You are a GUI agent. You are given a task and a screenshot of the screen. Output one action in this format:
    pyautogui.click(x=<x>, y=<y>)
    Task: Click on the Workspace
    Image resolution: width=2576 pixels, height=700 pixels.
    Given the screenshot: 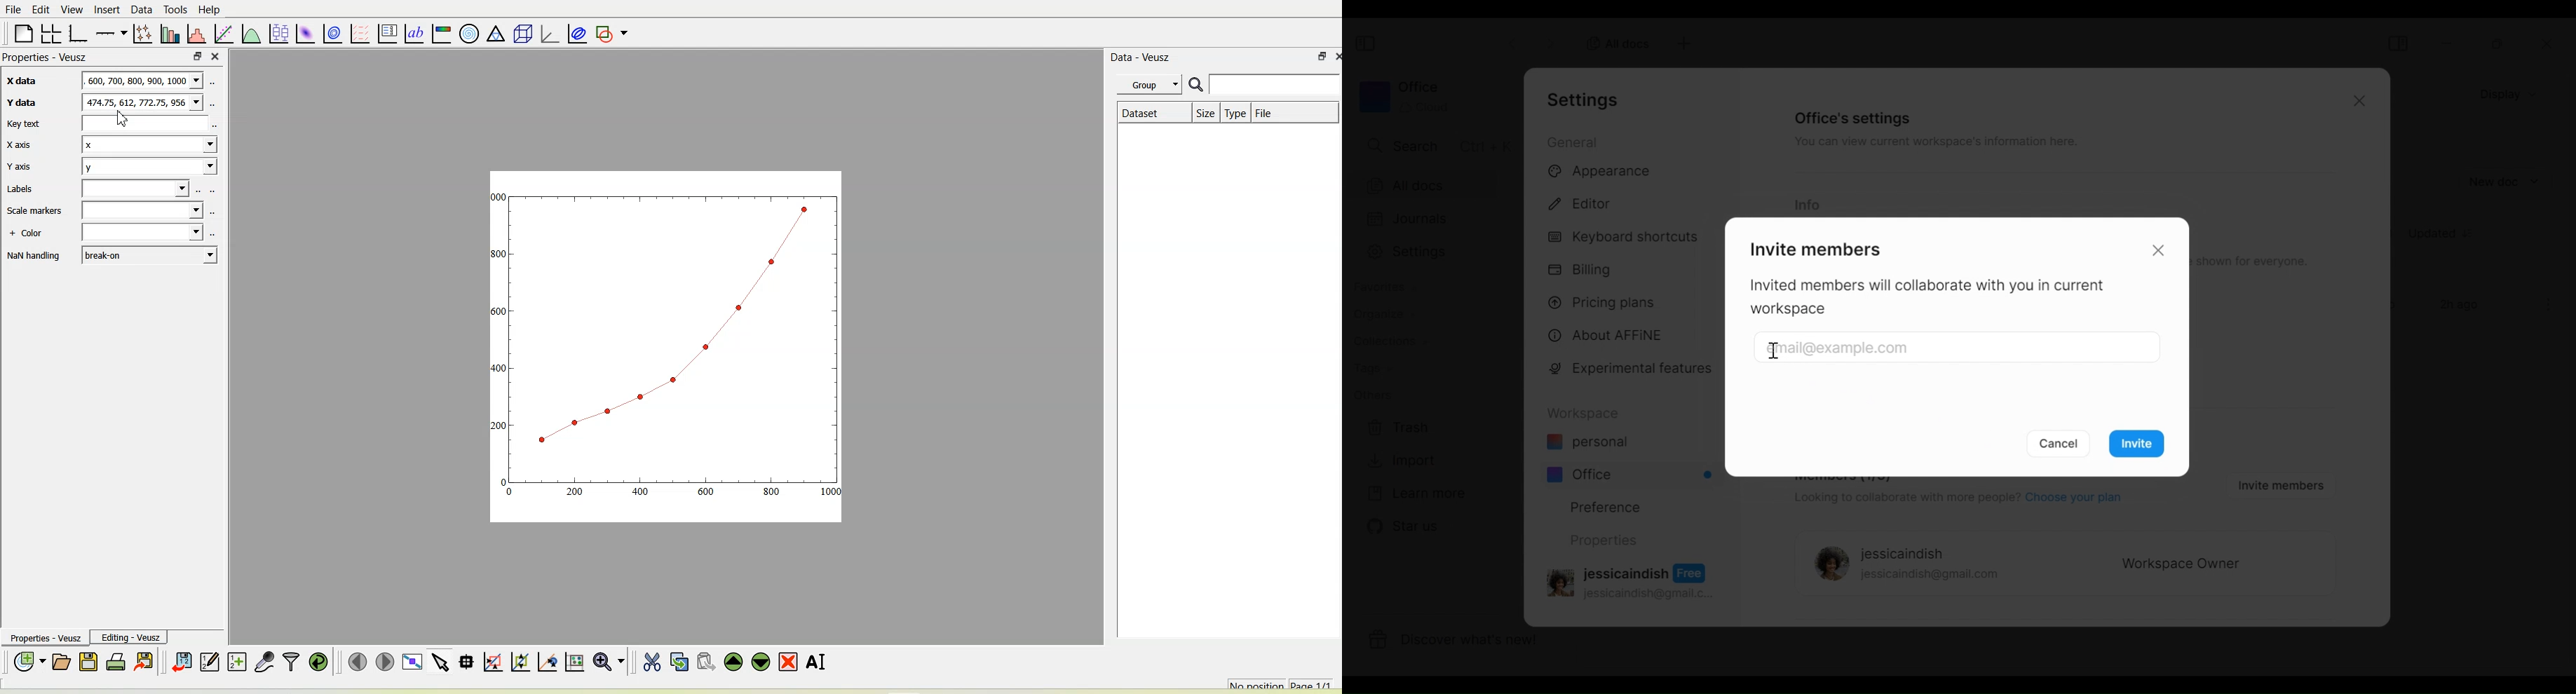 What is the action you would take?
    pyautogui.click(x=1587, y=413)
    